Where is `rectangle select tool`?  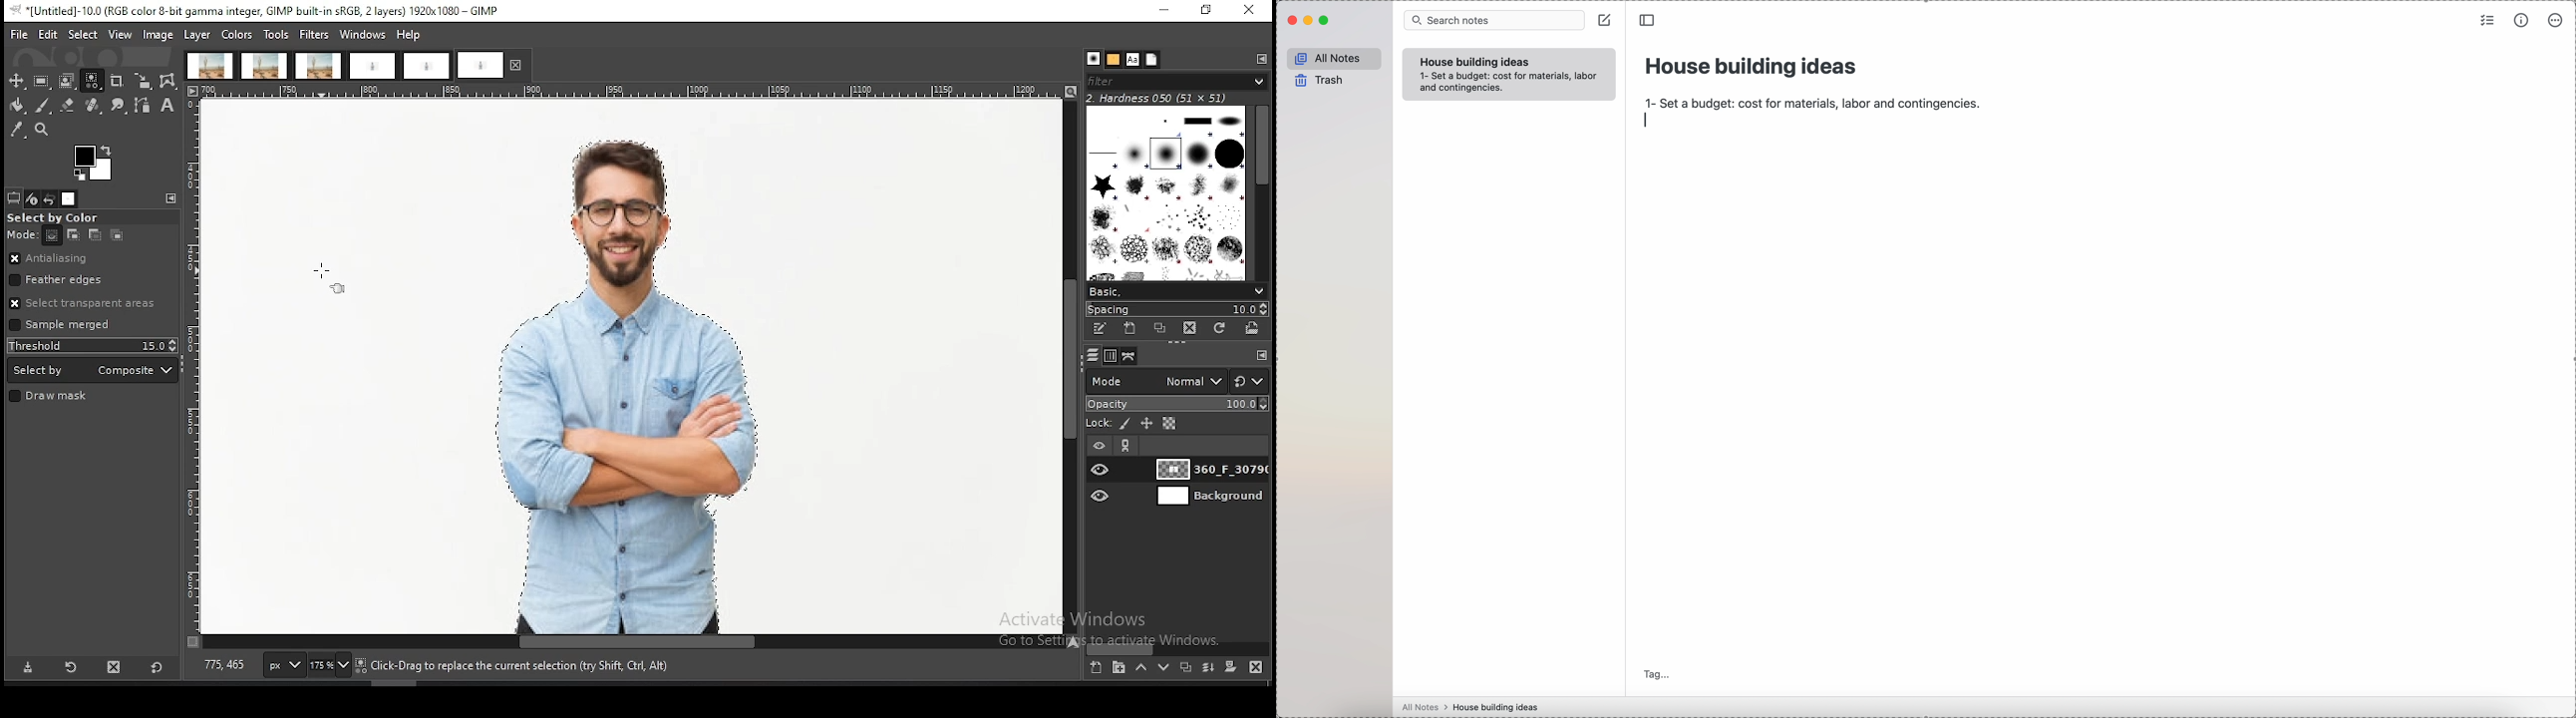
rectangle select tool is located at coordinates (41, 81).